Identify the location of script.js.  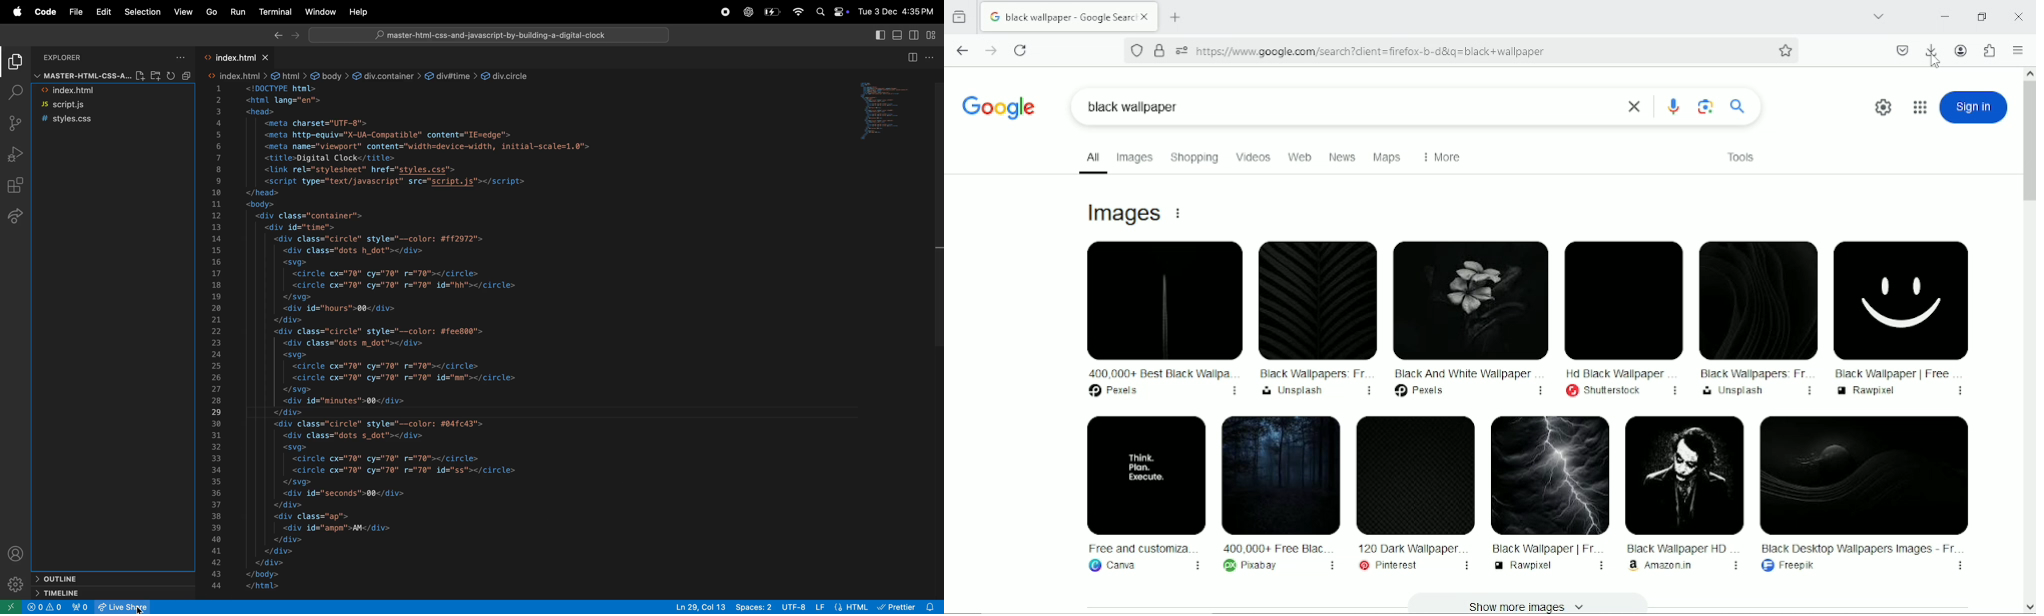
(102, 105).